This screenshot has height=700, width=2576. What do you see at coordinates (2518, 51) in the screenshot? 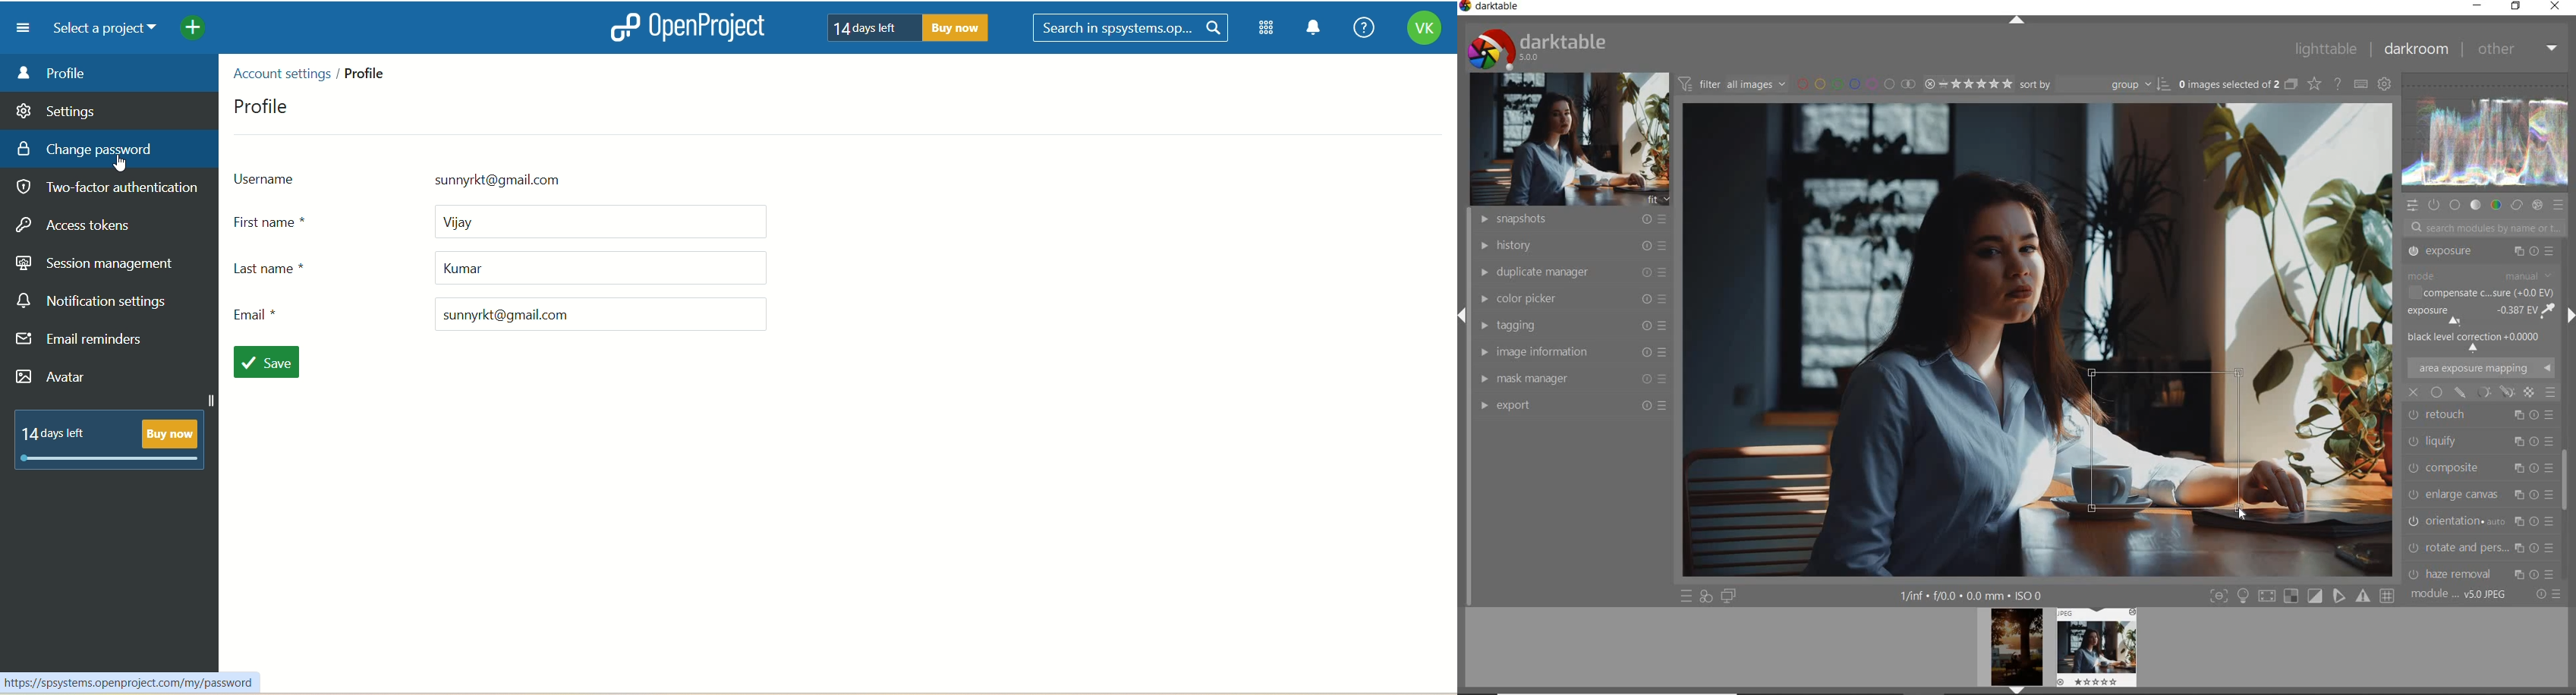
I see `OTHER` at bounding box center [2518, 51].